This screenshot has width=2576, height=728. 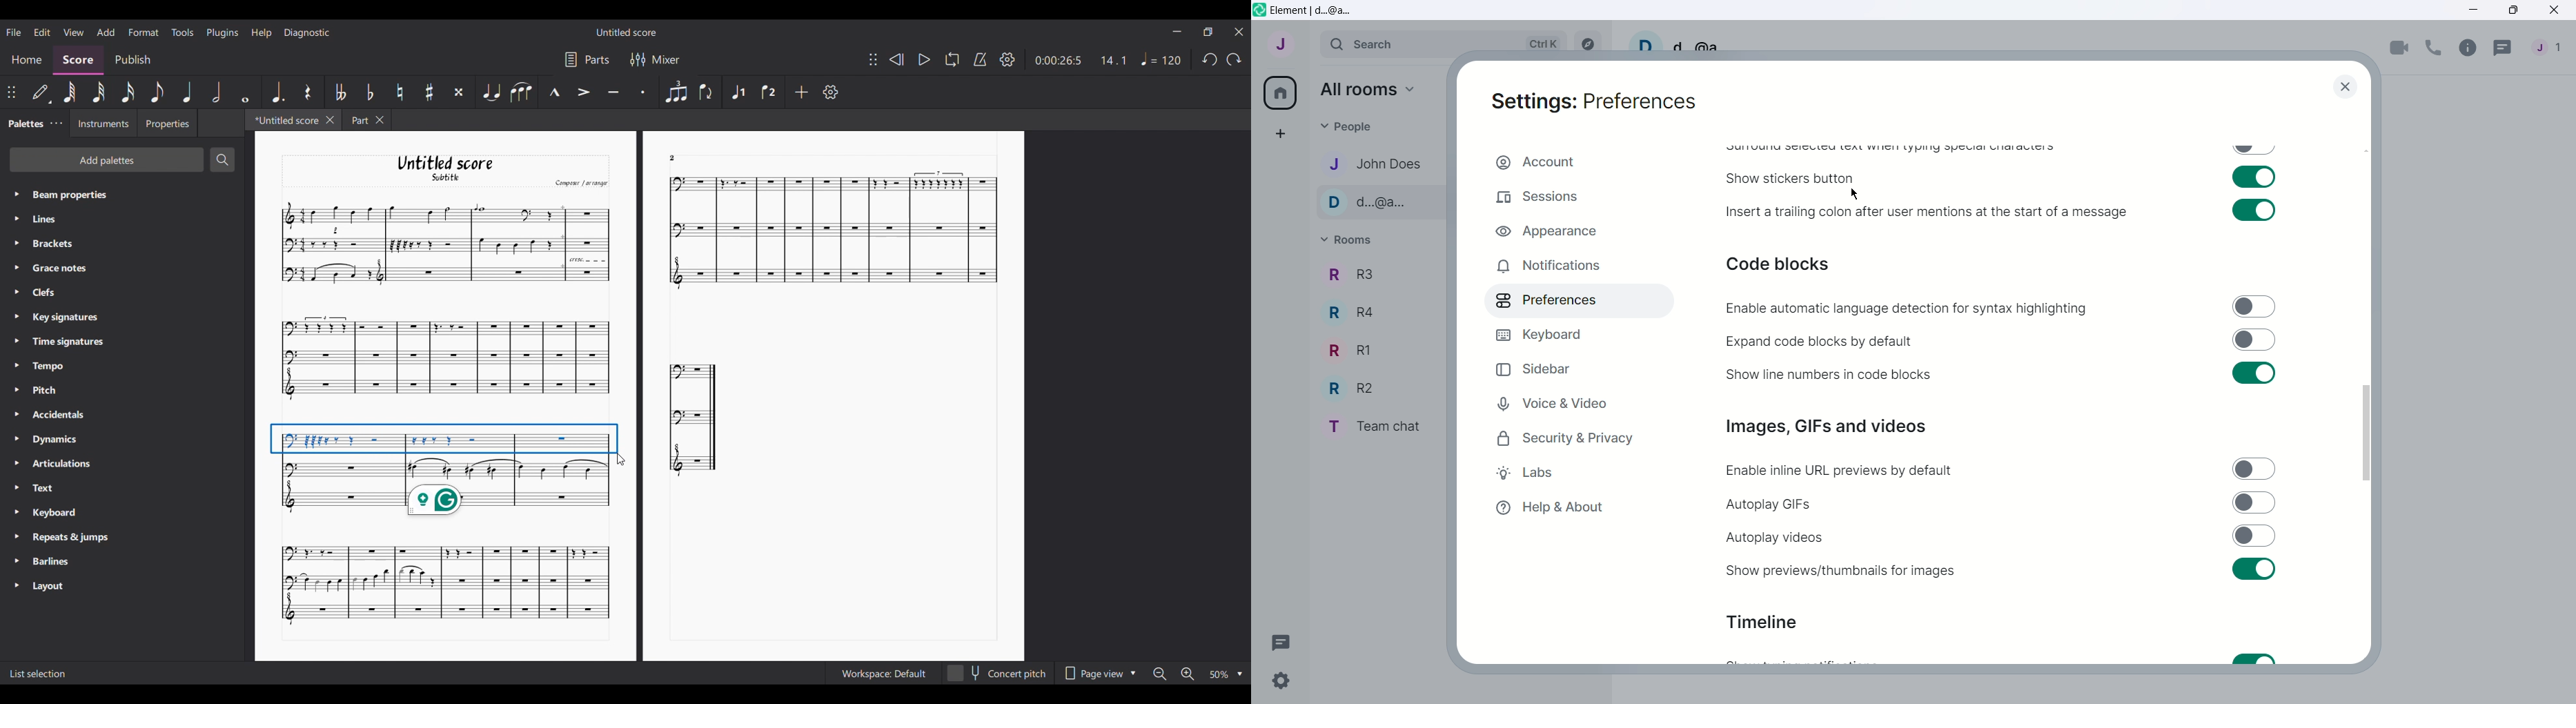 I want to click on Close, so click(x=2556, y=10).